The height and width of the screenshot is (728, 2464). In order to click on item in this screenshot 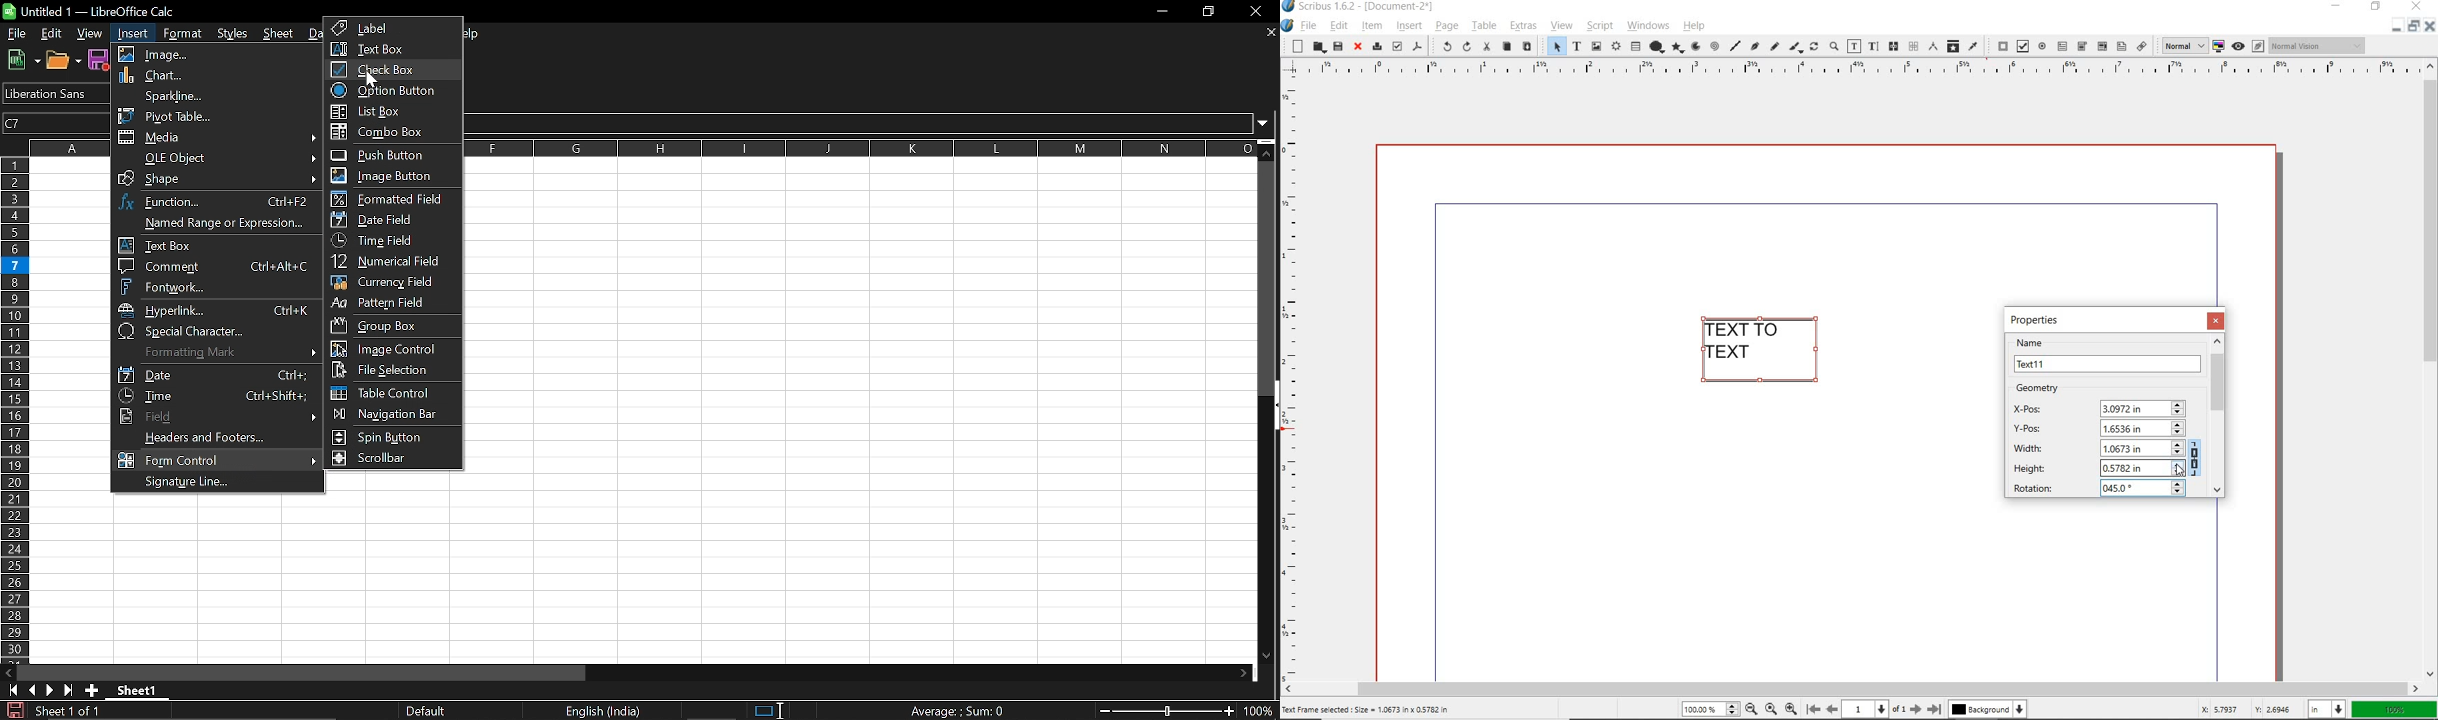, I will do `click(1370, 26)`.